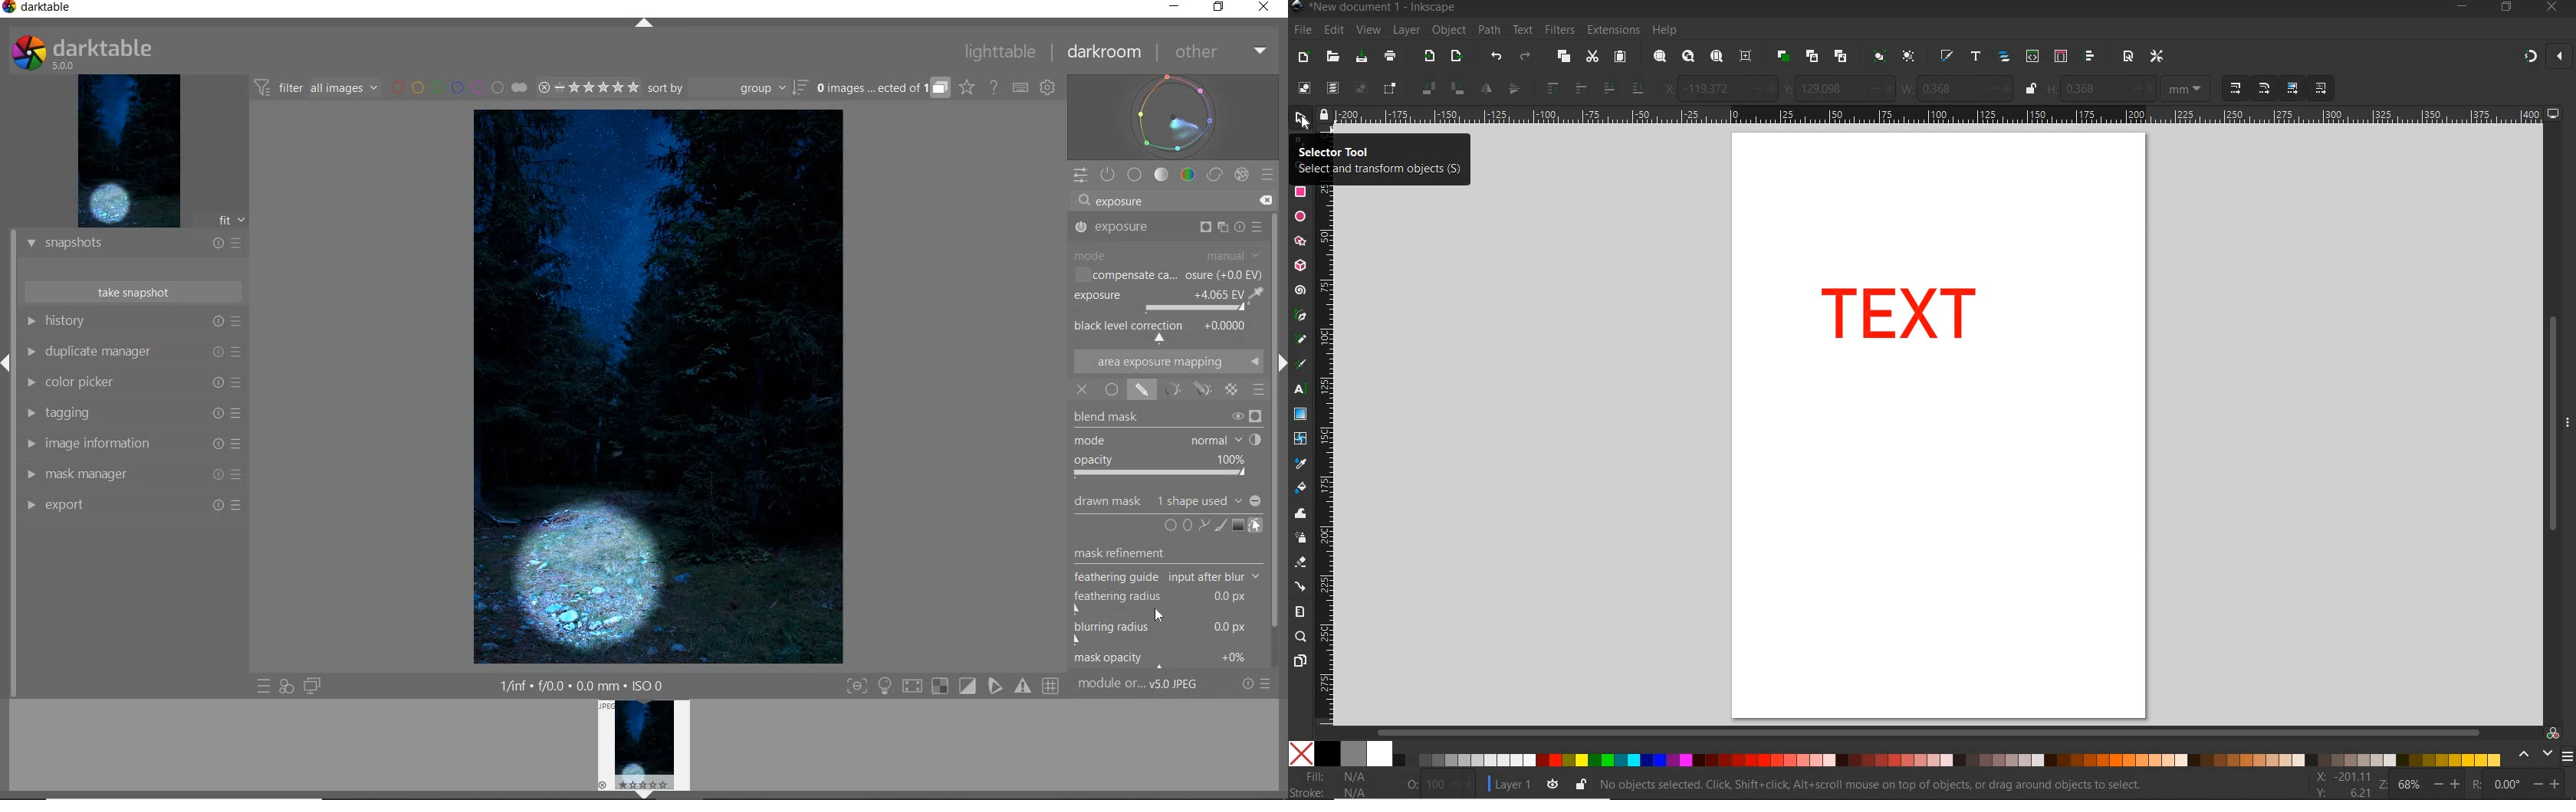 The height and width of the screenshot is (812, 2576). I want to click on TEXT, so click(1903, 316).